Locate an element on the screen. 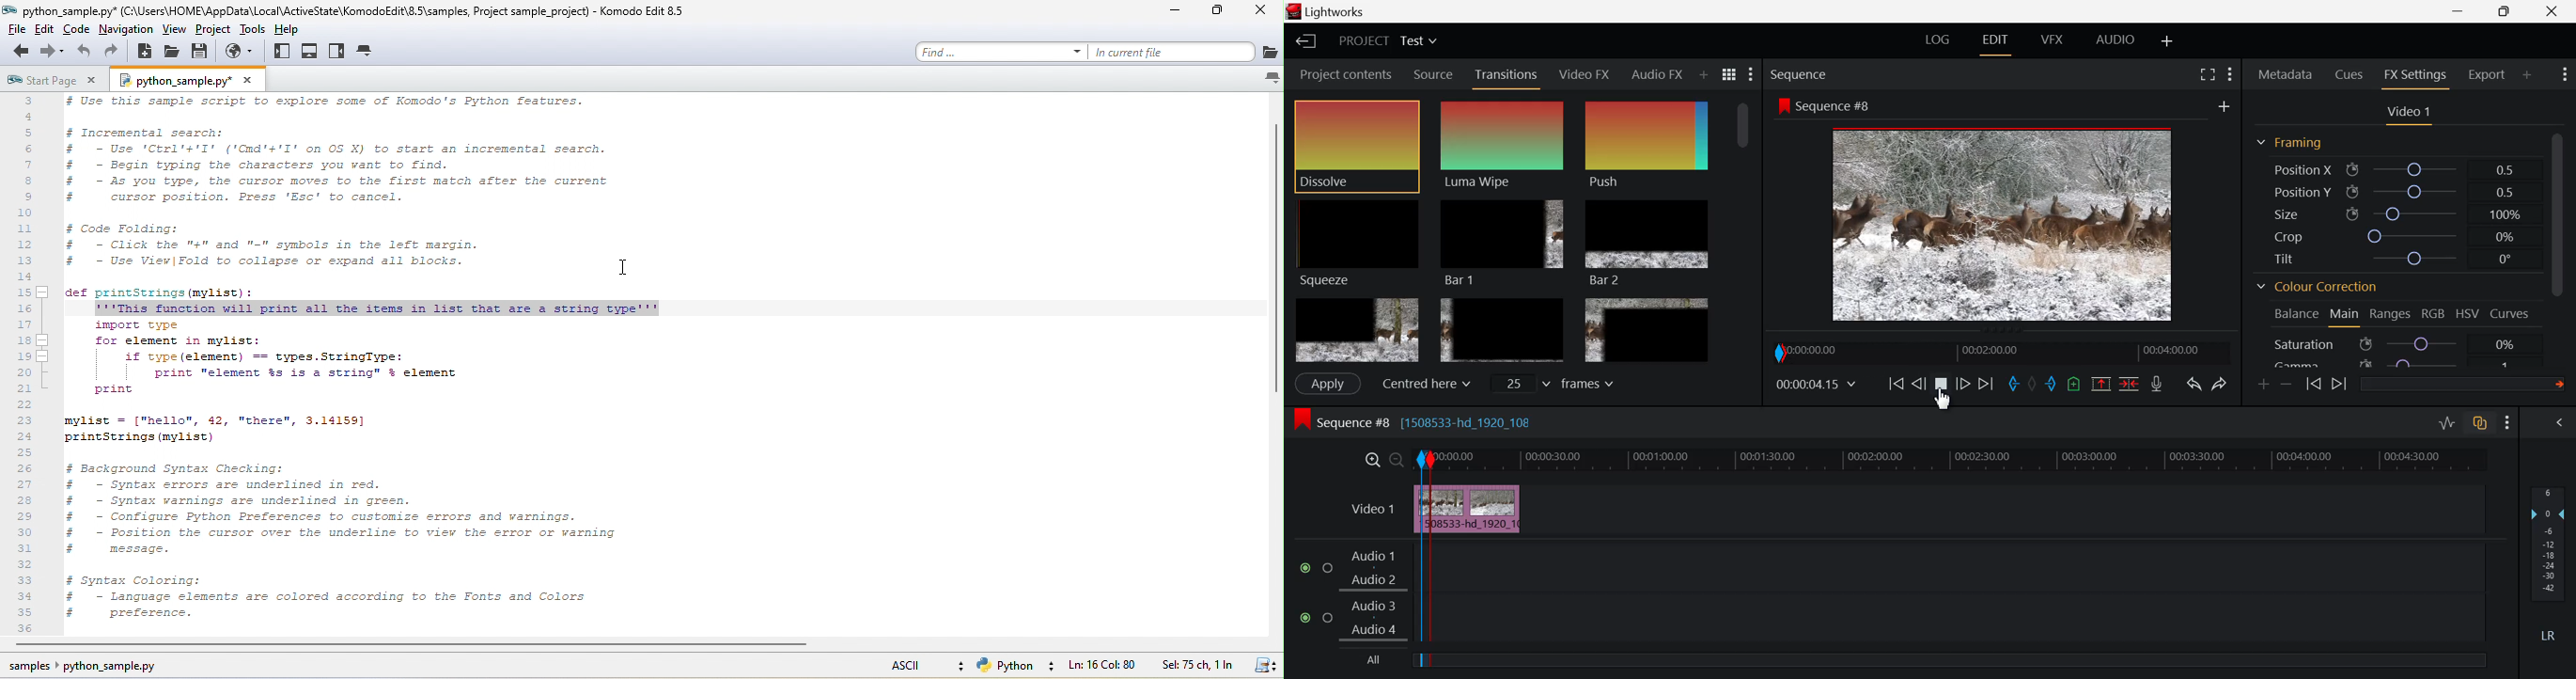 The height and width of the screenshot is (700, 2576). Audio FX is located at coordinates (1655, 75).